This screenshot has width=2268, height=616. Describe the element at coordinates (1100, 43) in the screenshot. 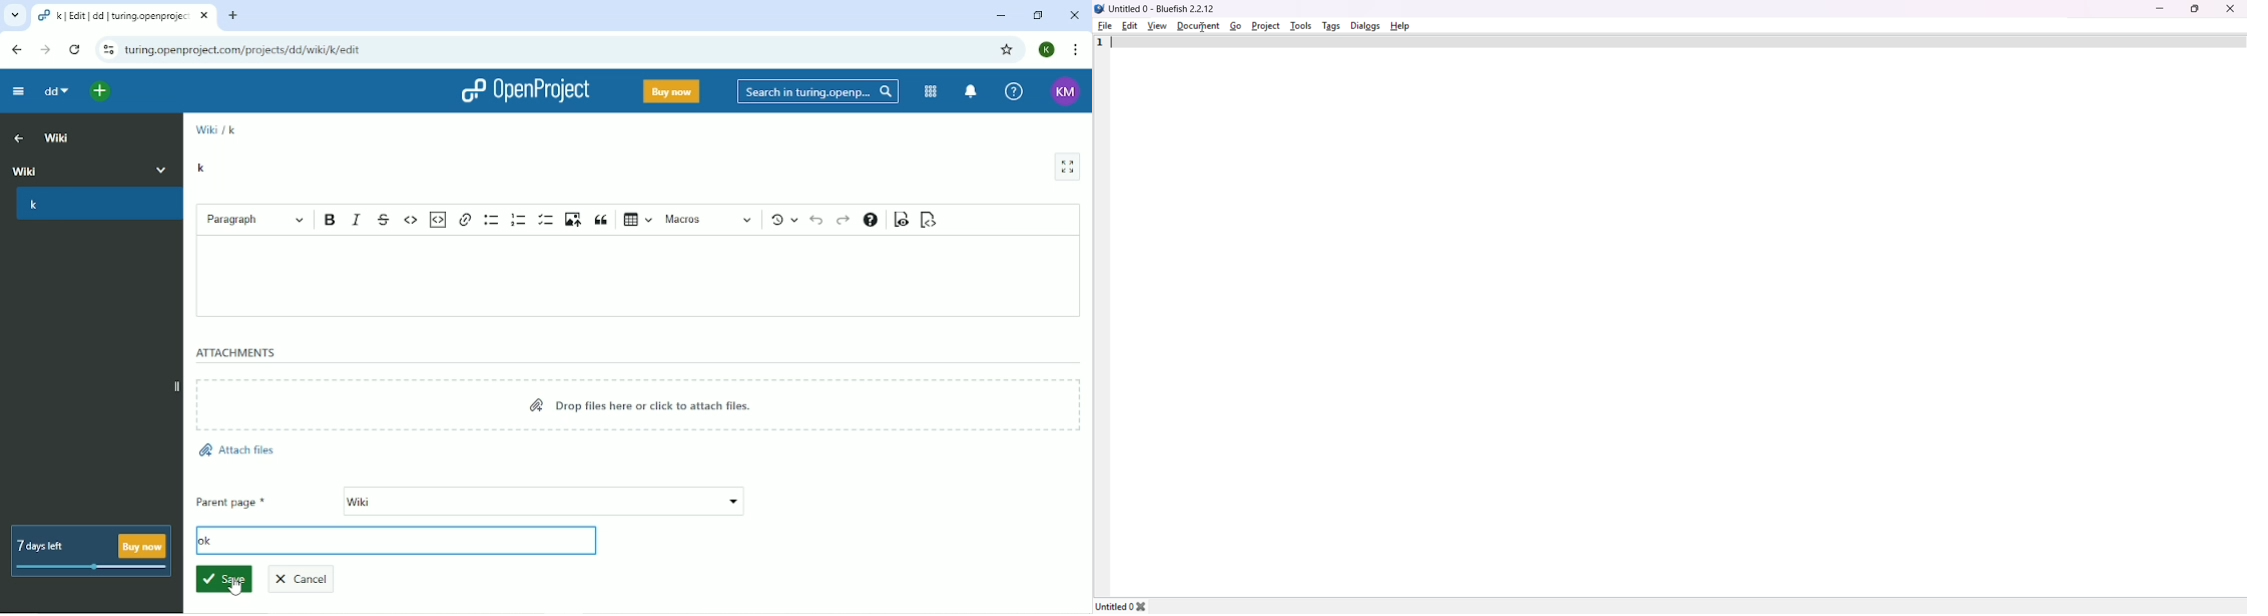

I see `line number` at that location.